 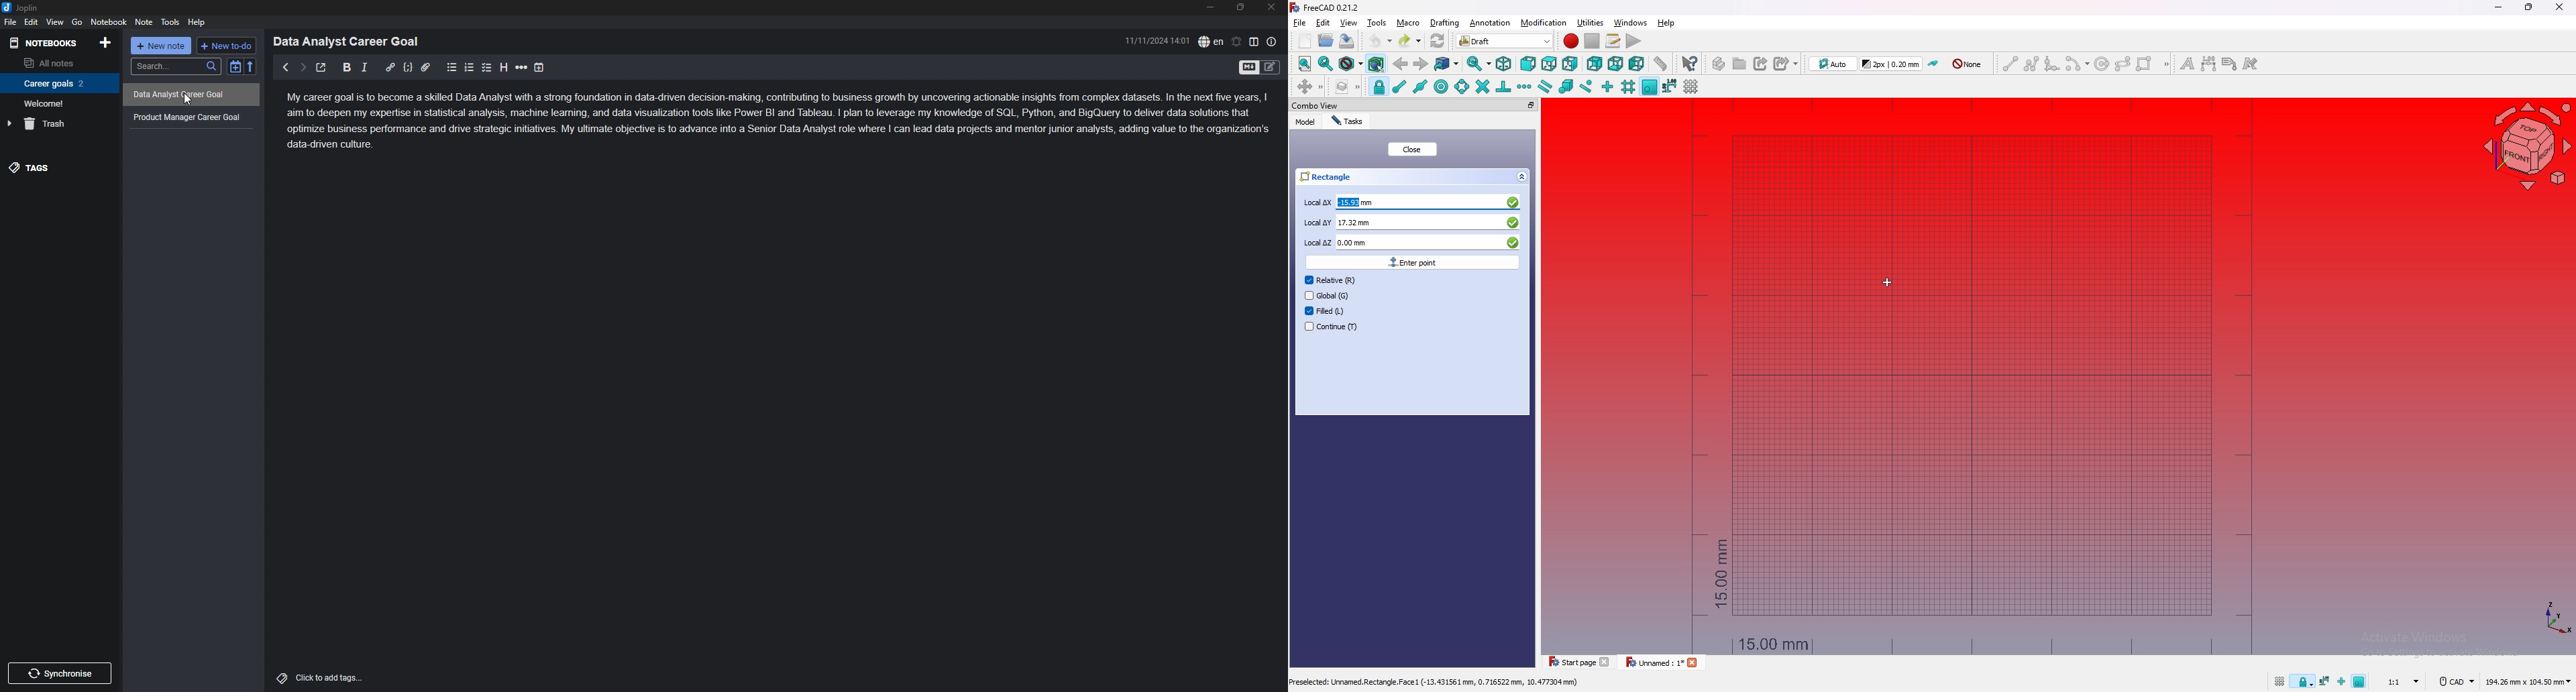 I want to click on close, so click(x=1412, y=150).